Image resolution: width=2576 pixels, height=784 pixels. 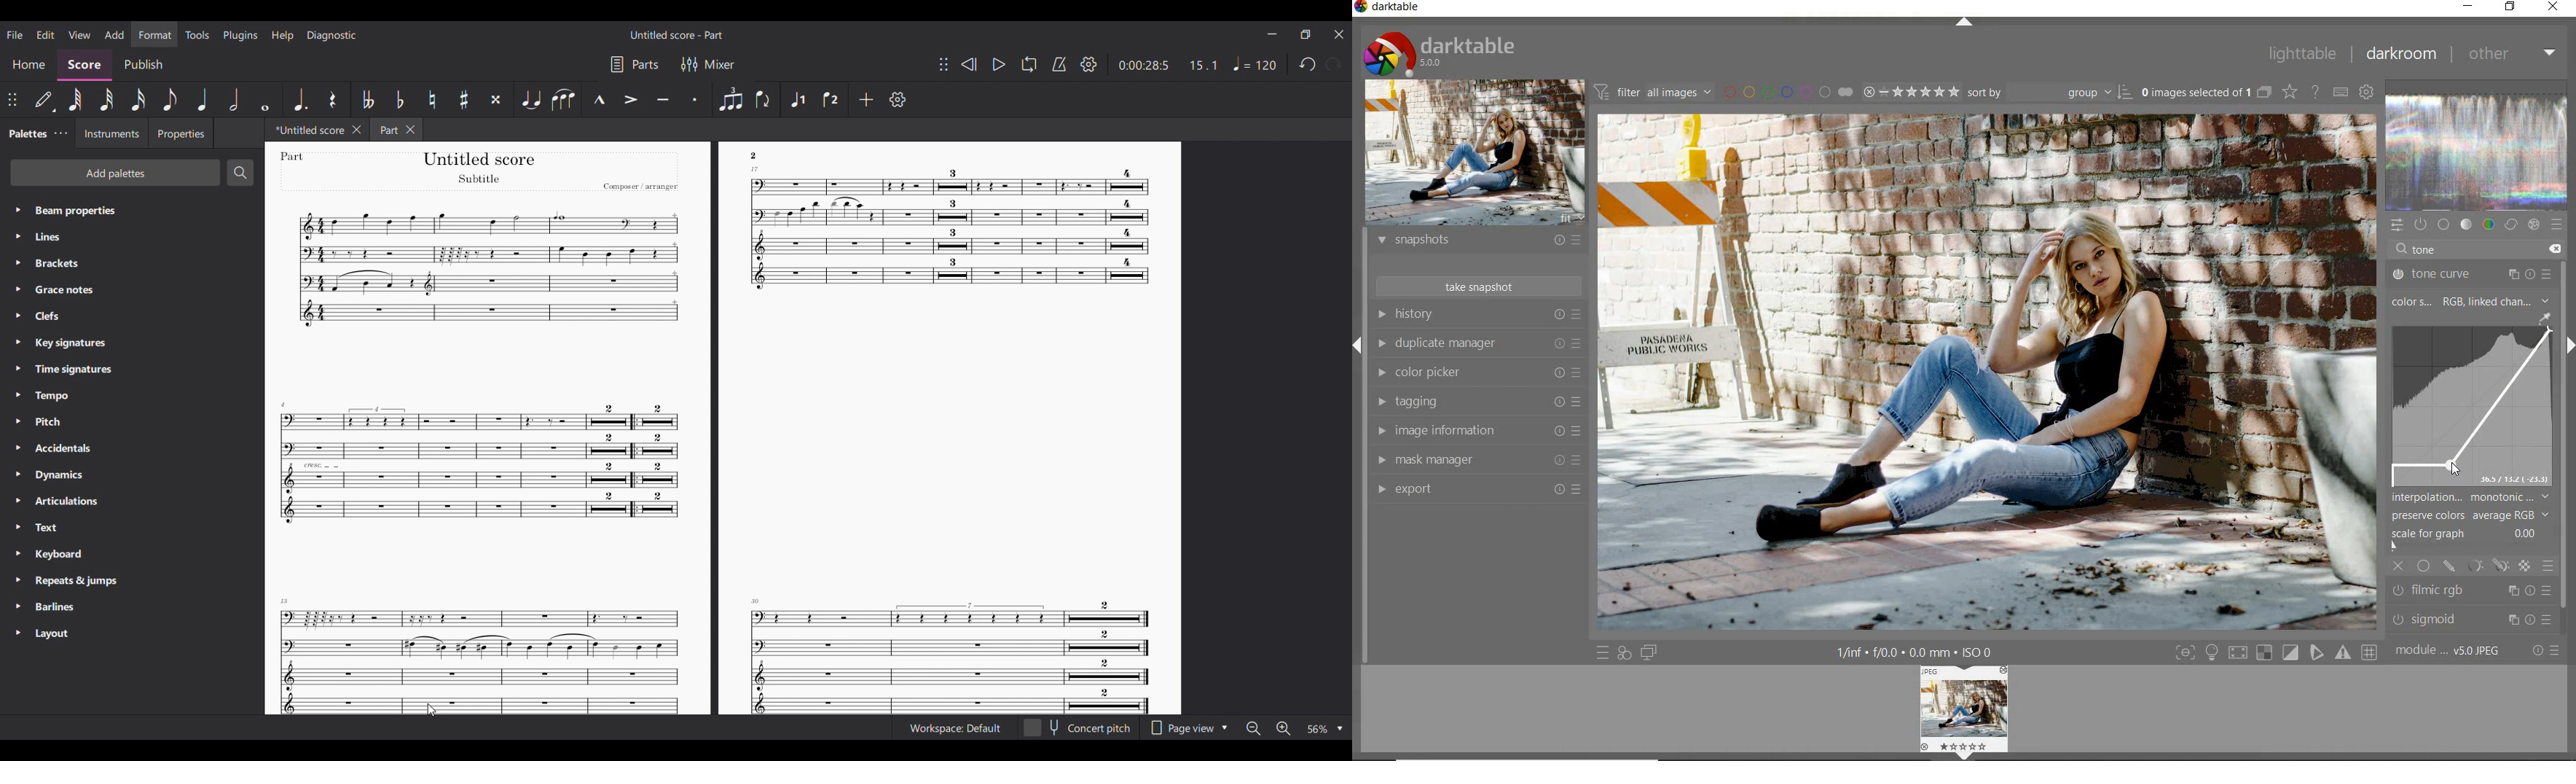 I want to click on show global preferences, so click(x=2368, y=93).